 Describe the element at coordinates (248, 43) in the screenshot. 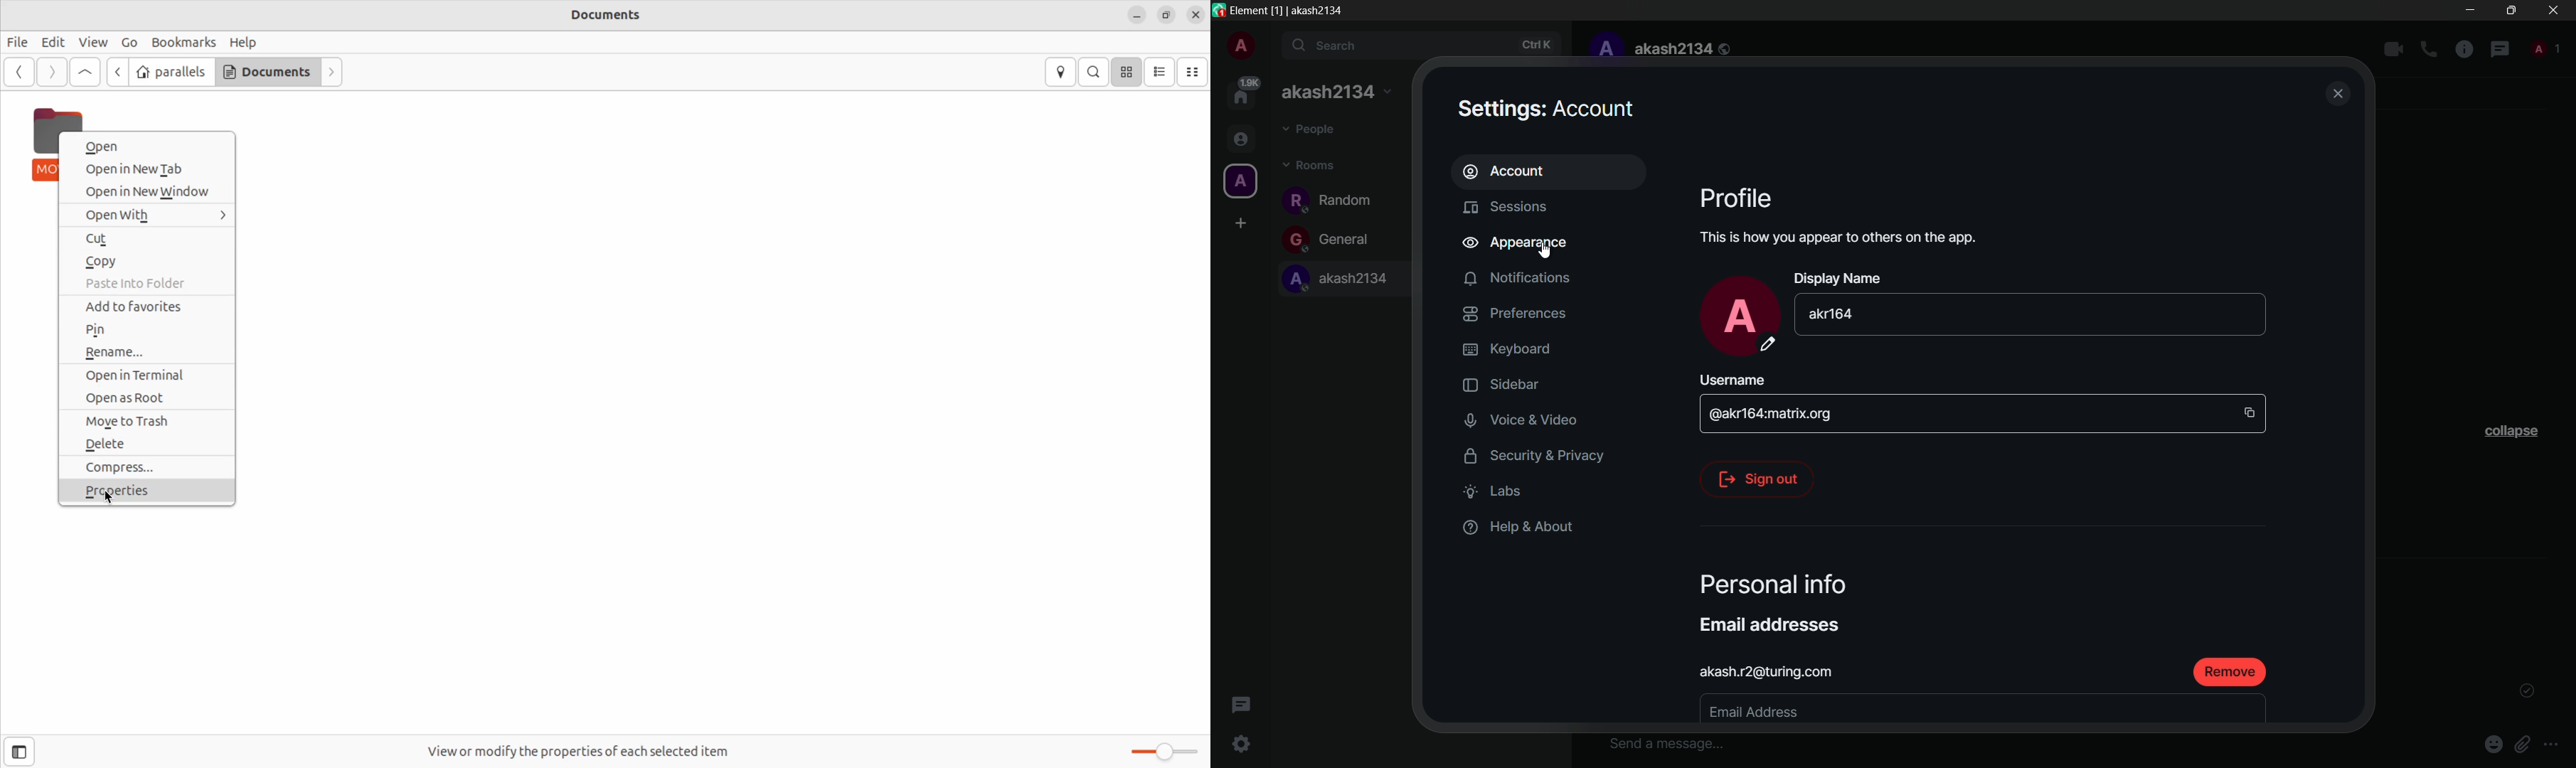

I see `help` at that location.